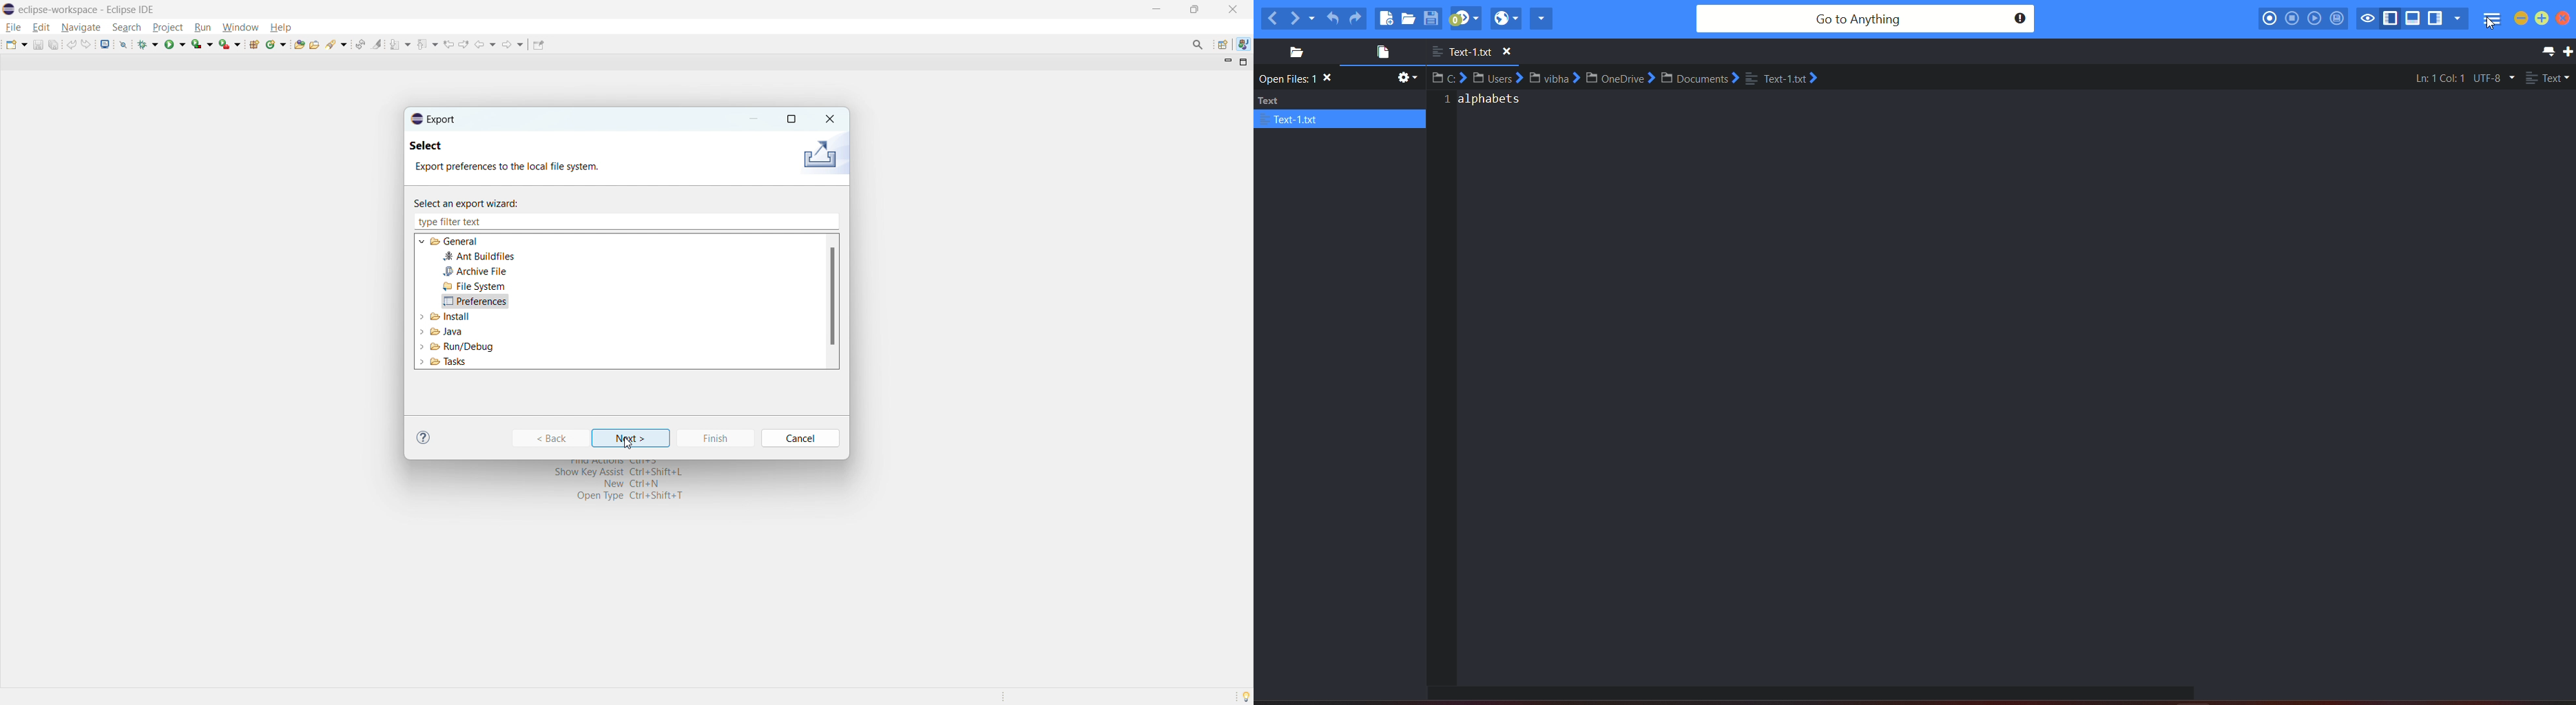 The image size is (2576, 728). What do you see at coordinates (276, 44) in the screenshot?
I see `new java class` at bounding box center [276, 44].